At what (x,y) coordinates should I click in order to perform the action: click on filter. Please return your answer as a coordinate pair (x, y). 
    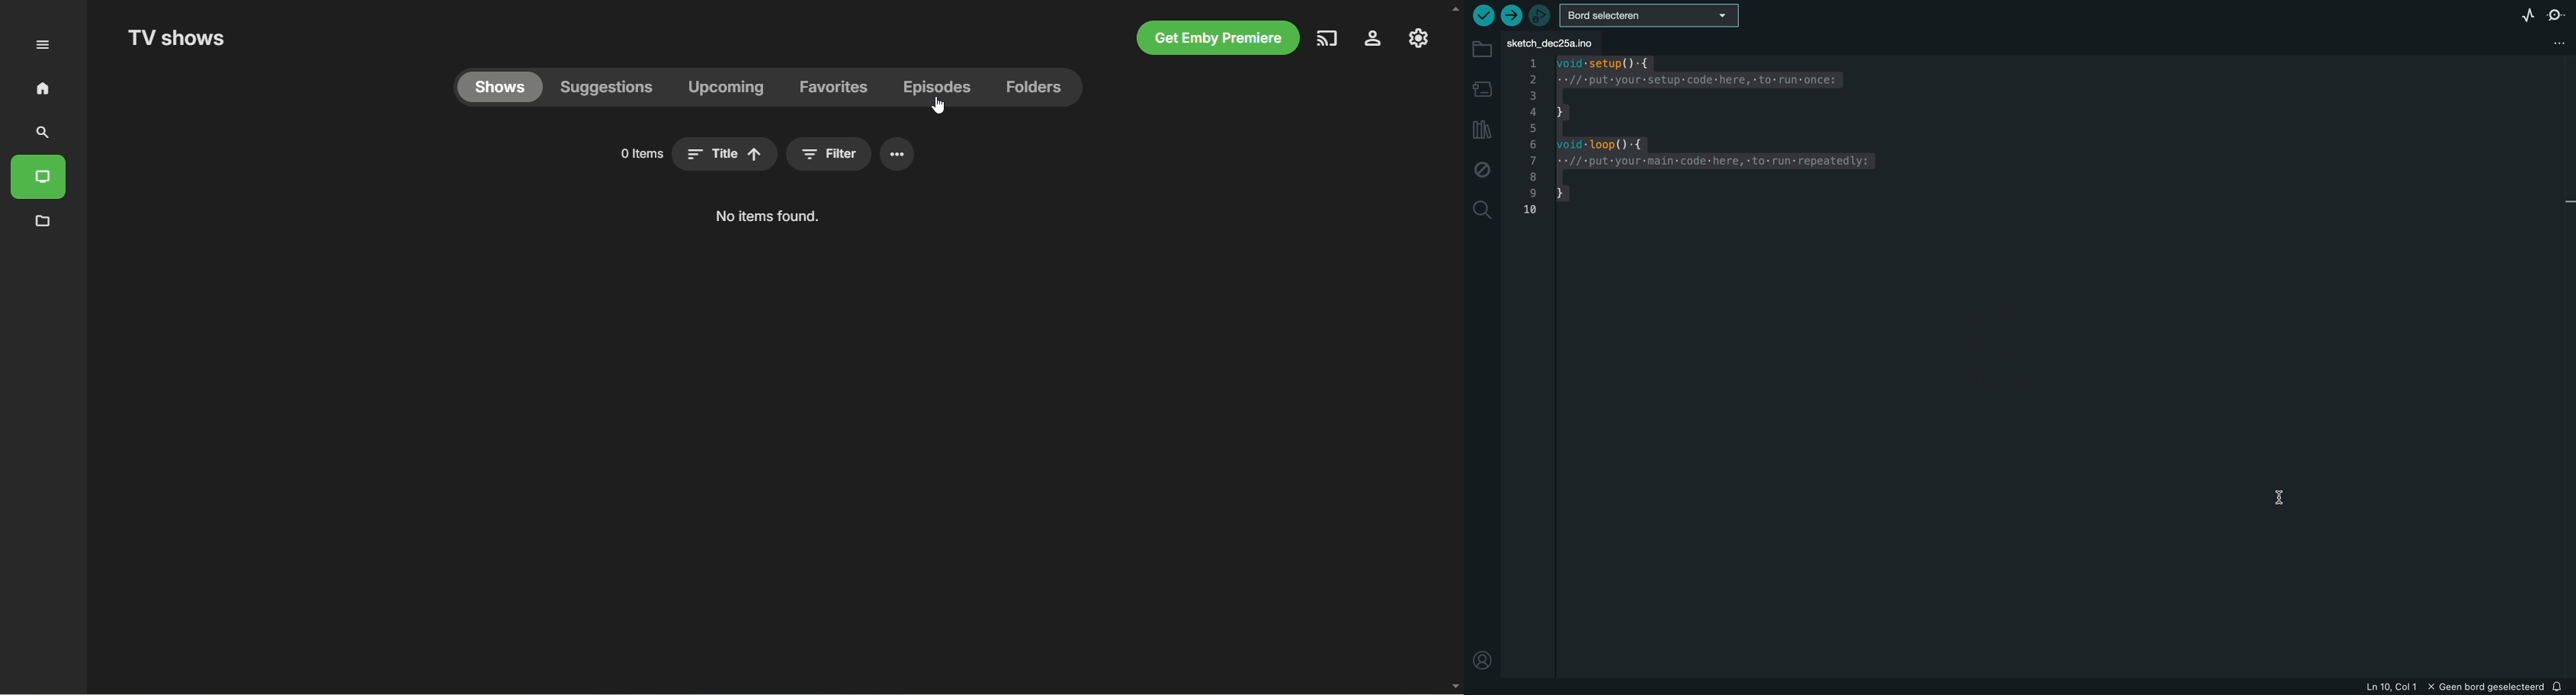
    Looking at the image, I should click on (829, 154).